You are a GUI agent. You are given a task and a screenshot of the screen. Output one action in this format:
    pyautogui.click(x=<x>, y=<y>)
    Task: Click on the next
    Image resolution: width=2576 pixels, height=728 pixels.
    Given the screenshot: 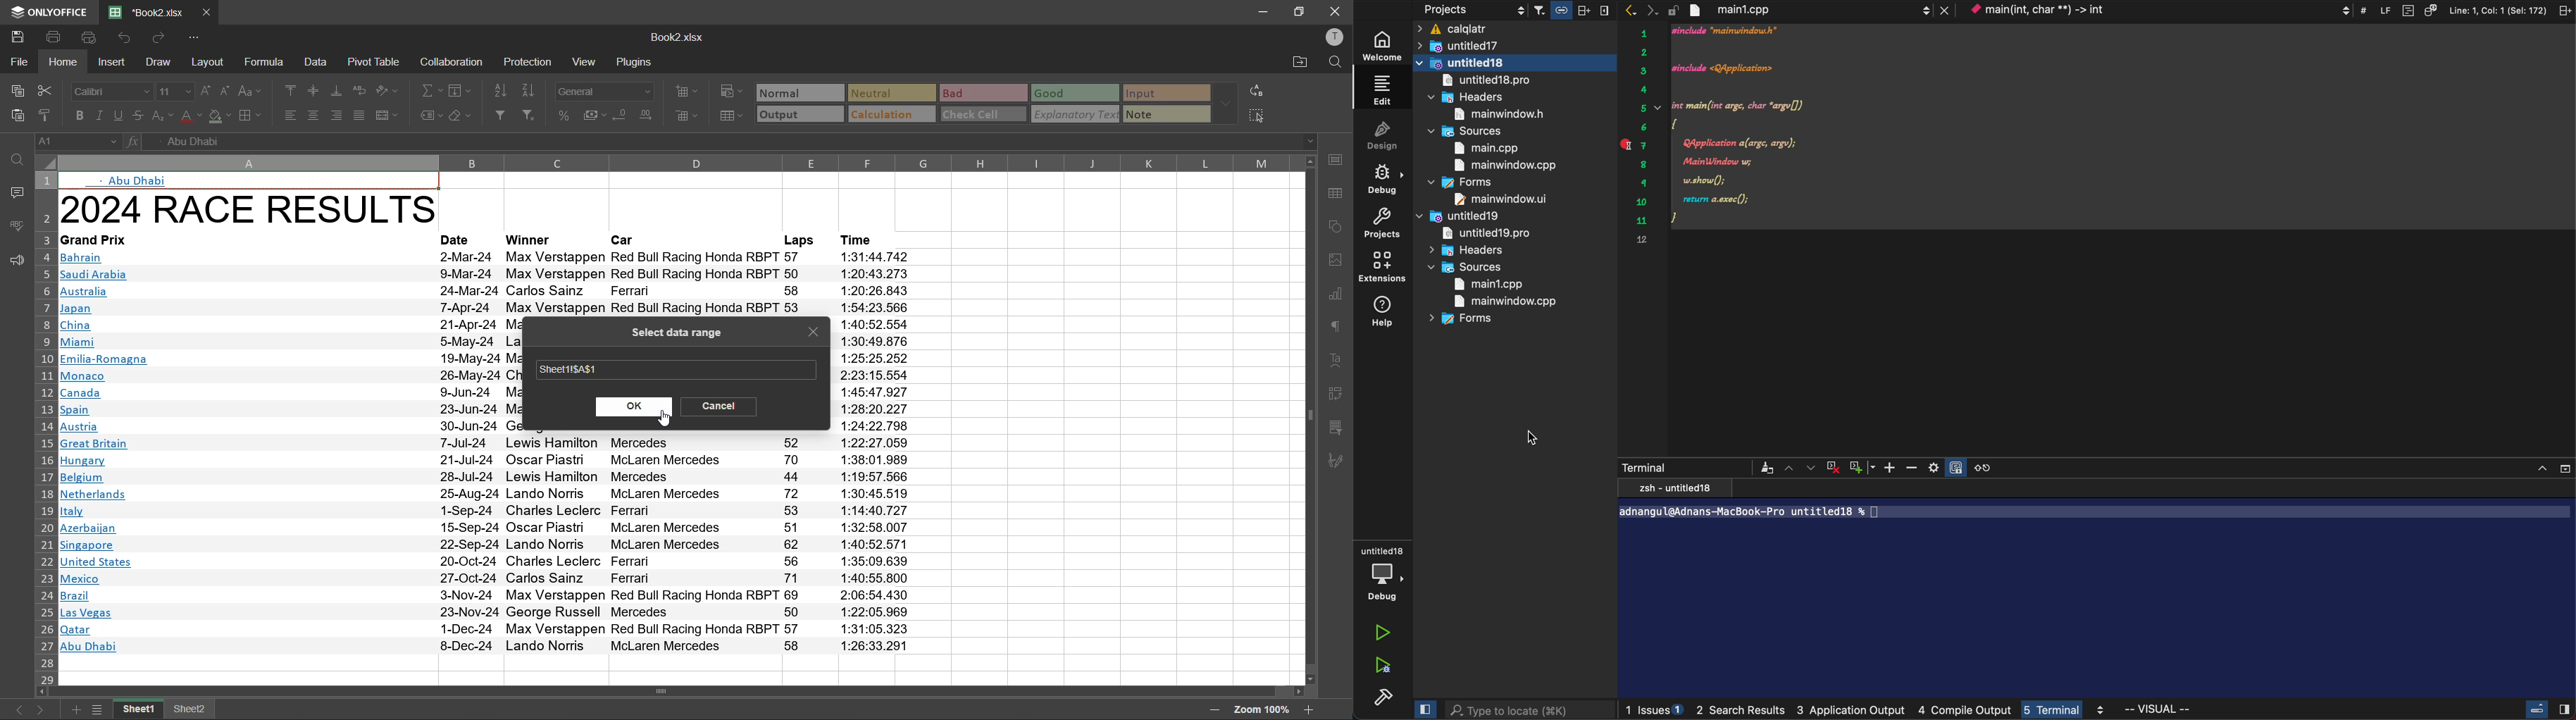 What is the action you would take?
    pyautogui.click(x=39, y=709)
    